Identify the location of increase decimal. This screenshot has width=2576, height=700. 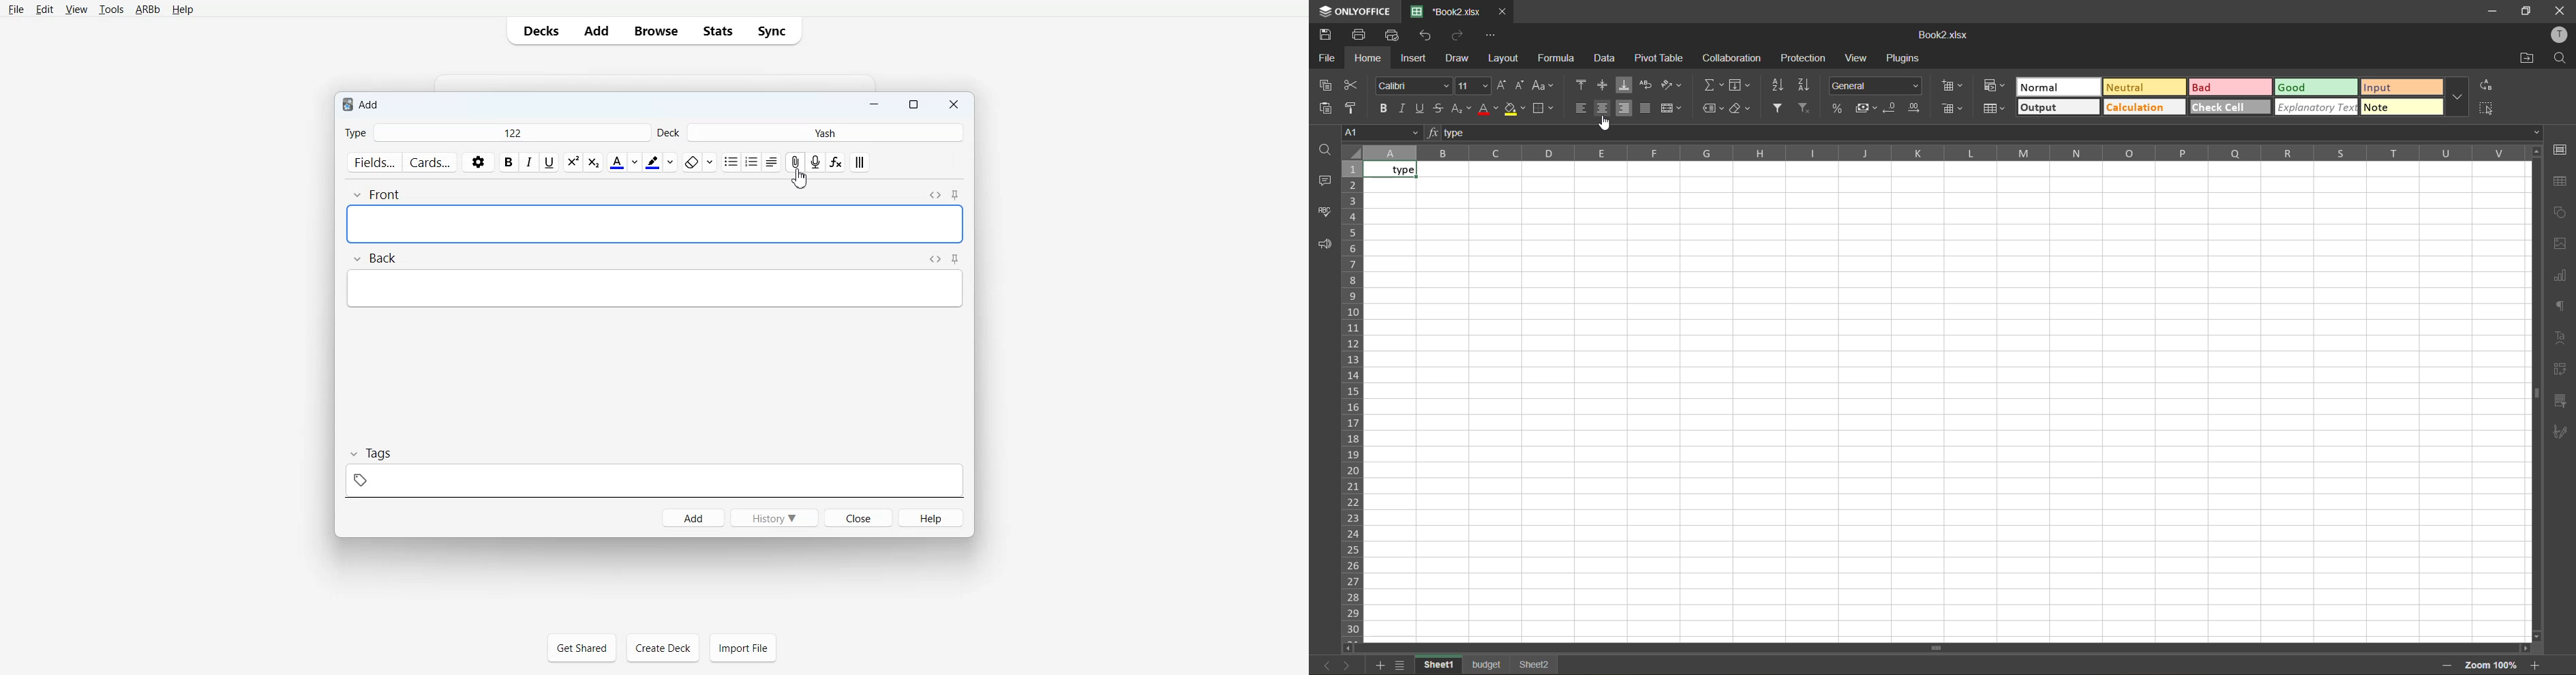
(1917, 110).